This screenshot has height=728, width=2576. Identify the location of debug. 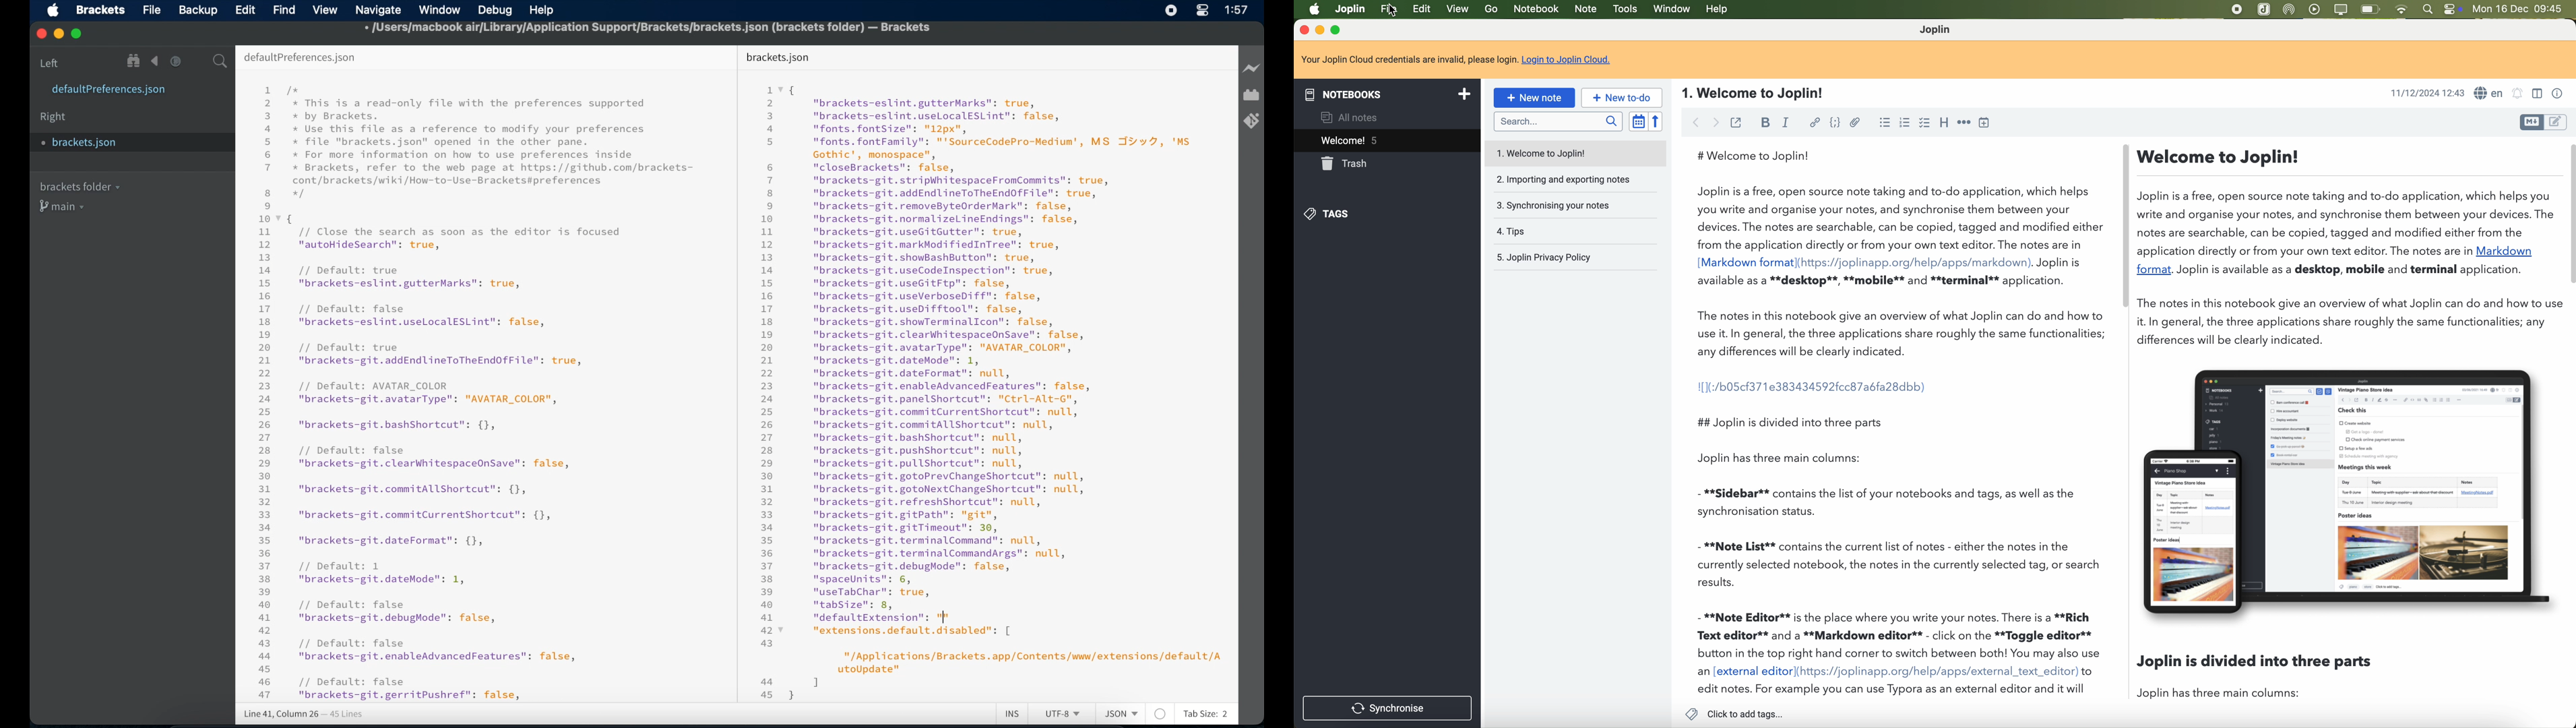
(494, 10).